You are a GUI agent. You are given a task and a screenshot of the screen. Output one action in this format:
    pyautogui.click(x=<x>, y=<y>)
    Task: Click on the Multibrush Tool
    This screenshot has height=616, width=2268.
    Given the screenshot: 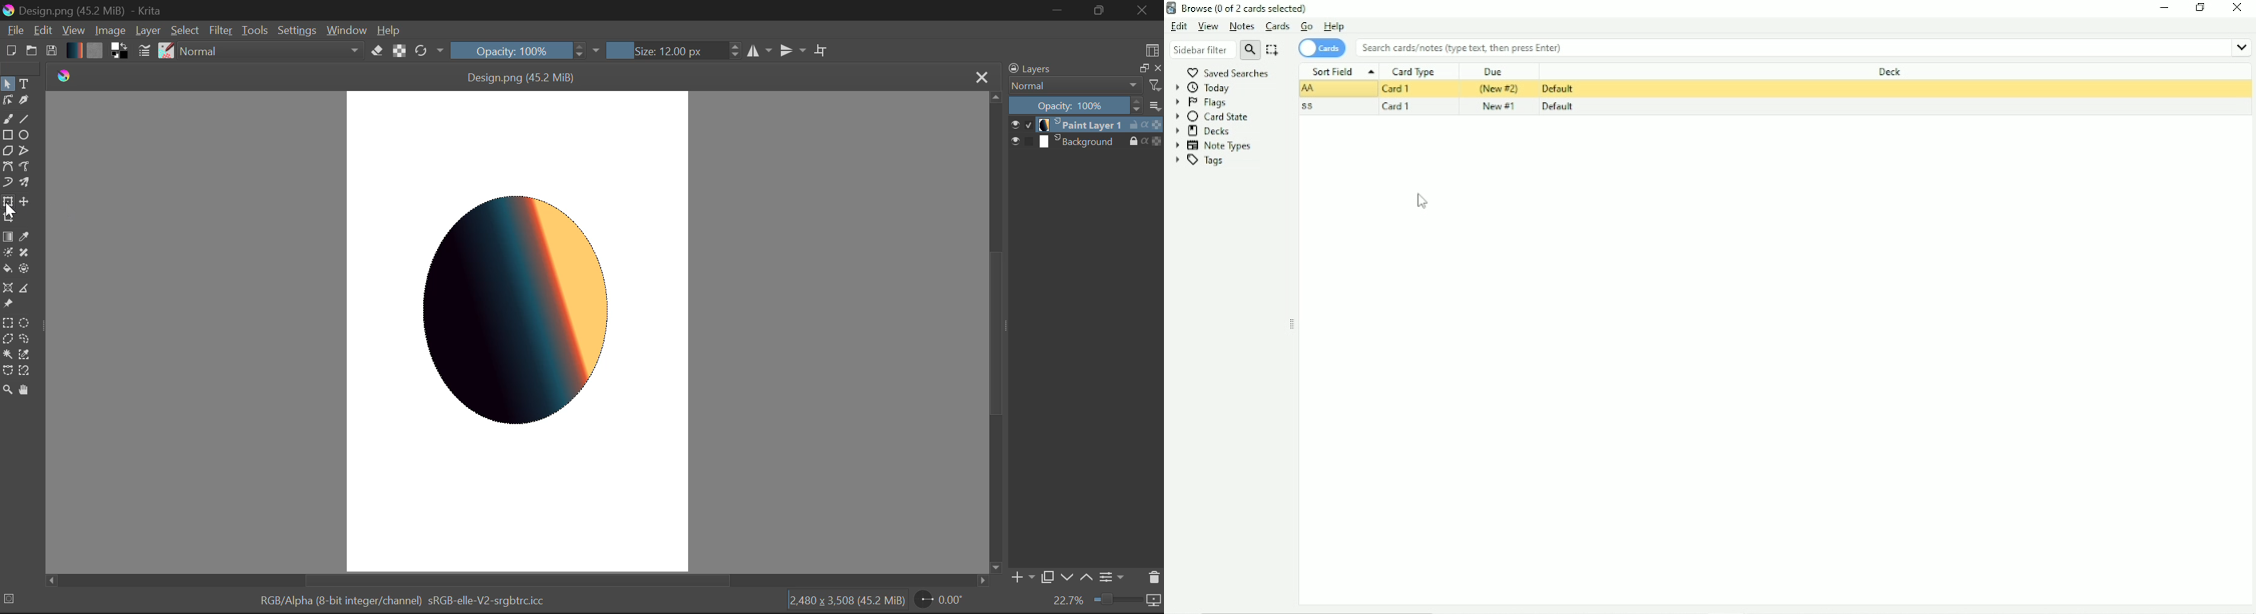 What is the action you would take?
    pyautogui.click(x=23, y=183)
    